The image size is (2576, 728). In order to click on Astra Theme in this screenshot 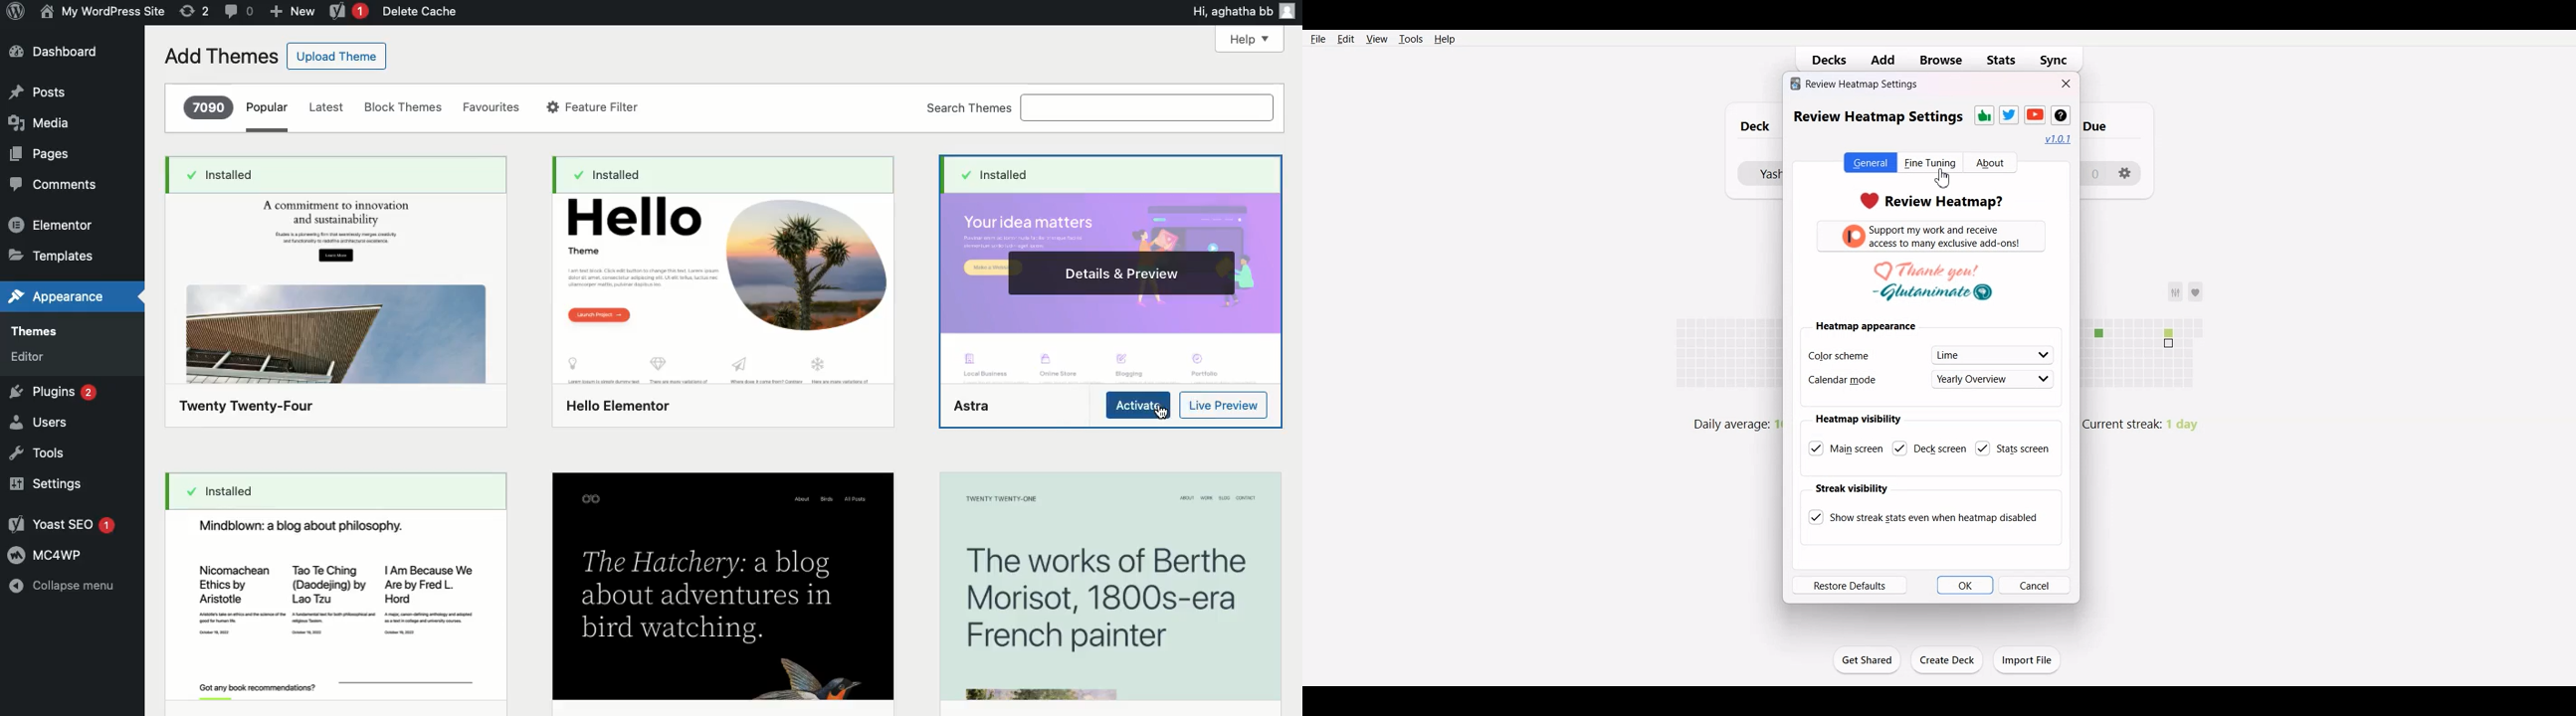, I will do `click(1112, 285)`.